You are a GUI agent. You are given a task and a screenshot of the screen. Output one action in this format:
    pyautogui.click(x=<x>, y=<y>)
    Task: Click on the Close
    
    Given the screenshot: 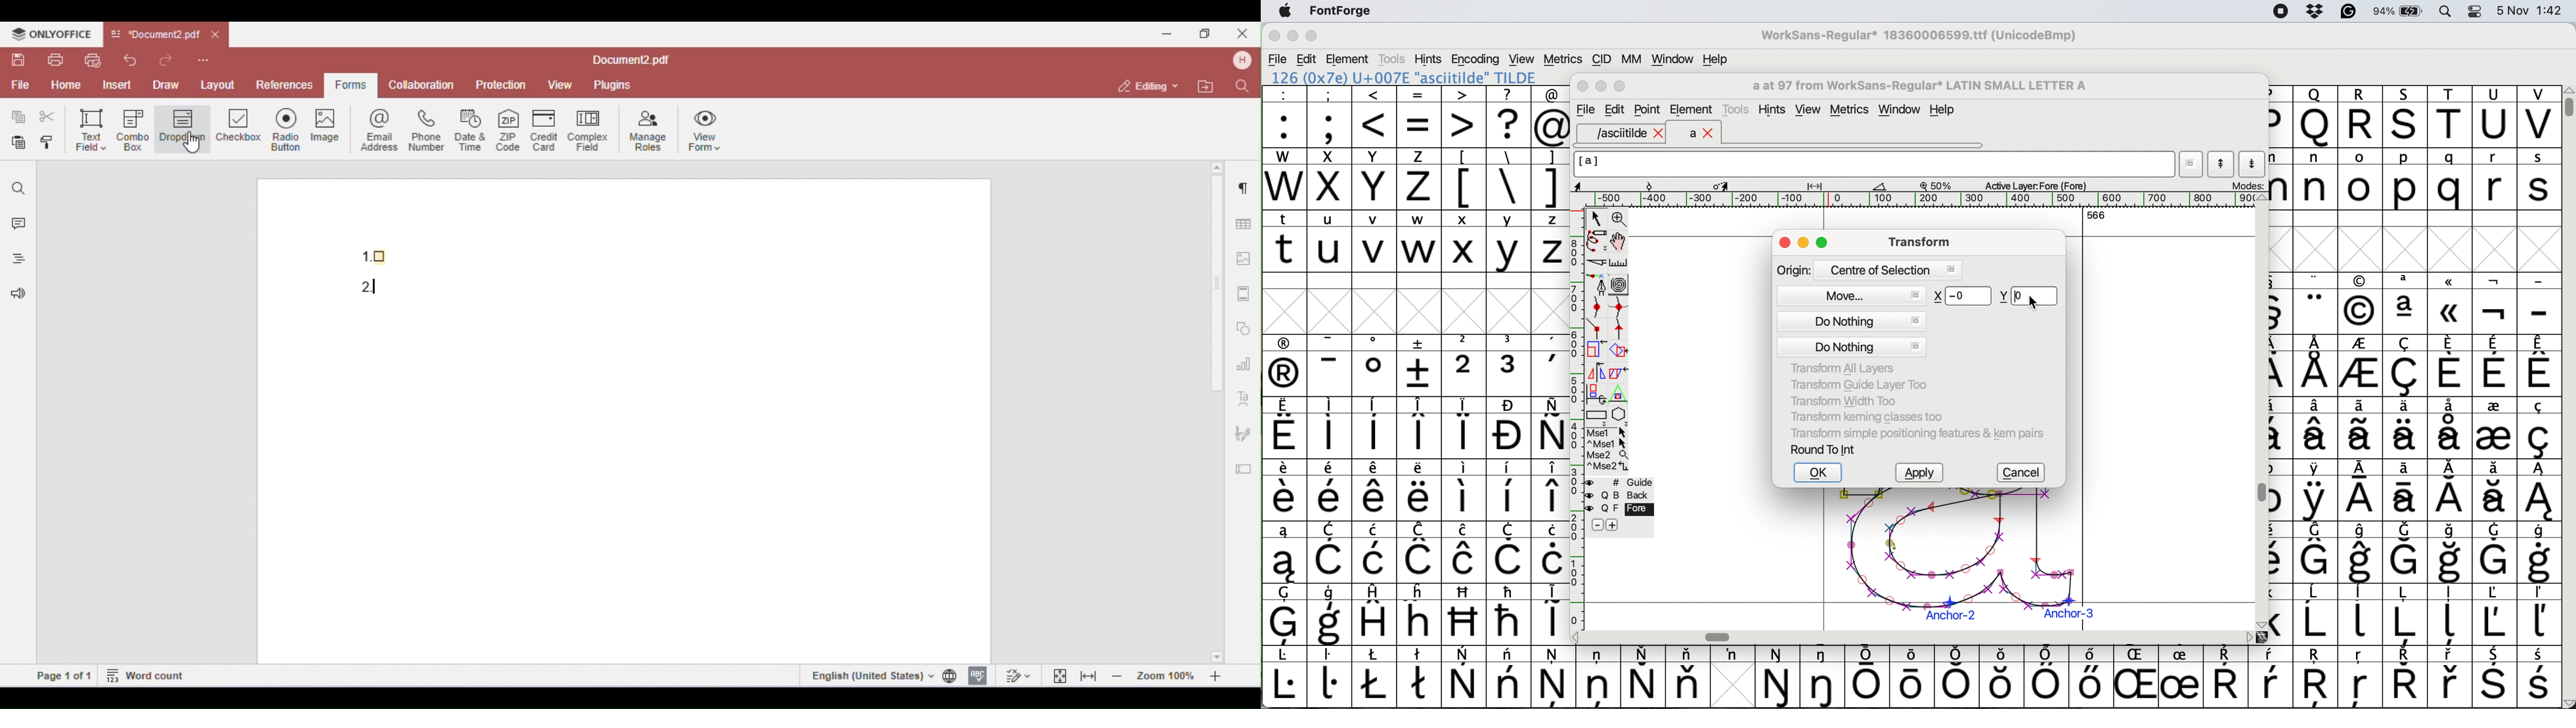 What is the action you would take?
    pyautogui.click(x=1583, y=86)
    